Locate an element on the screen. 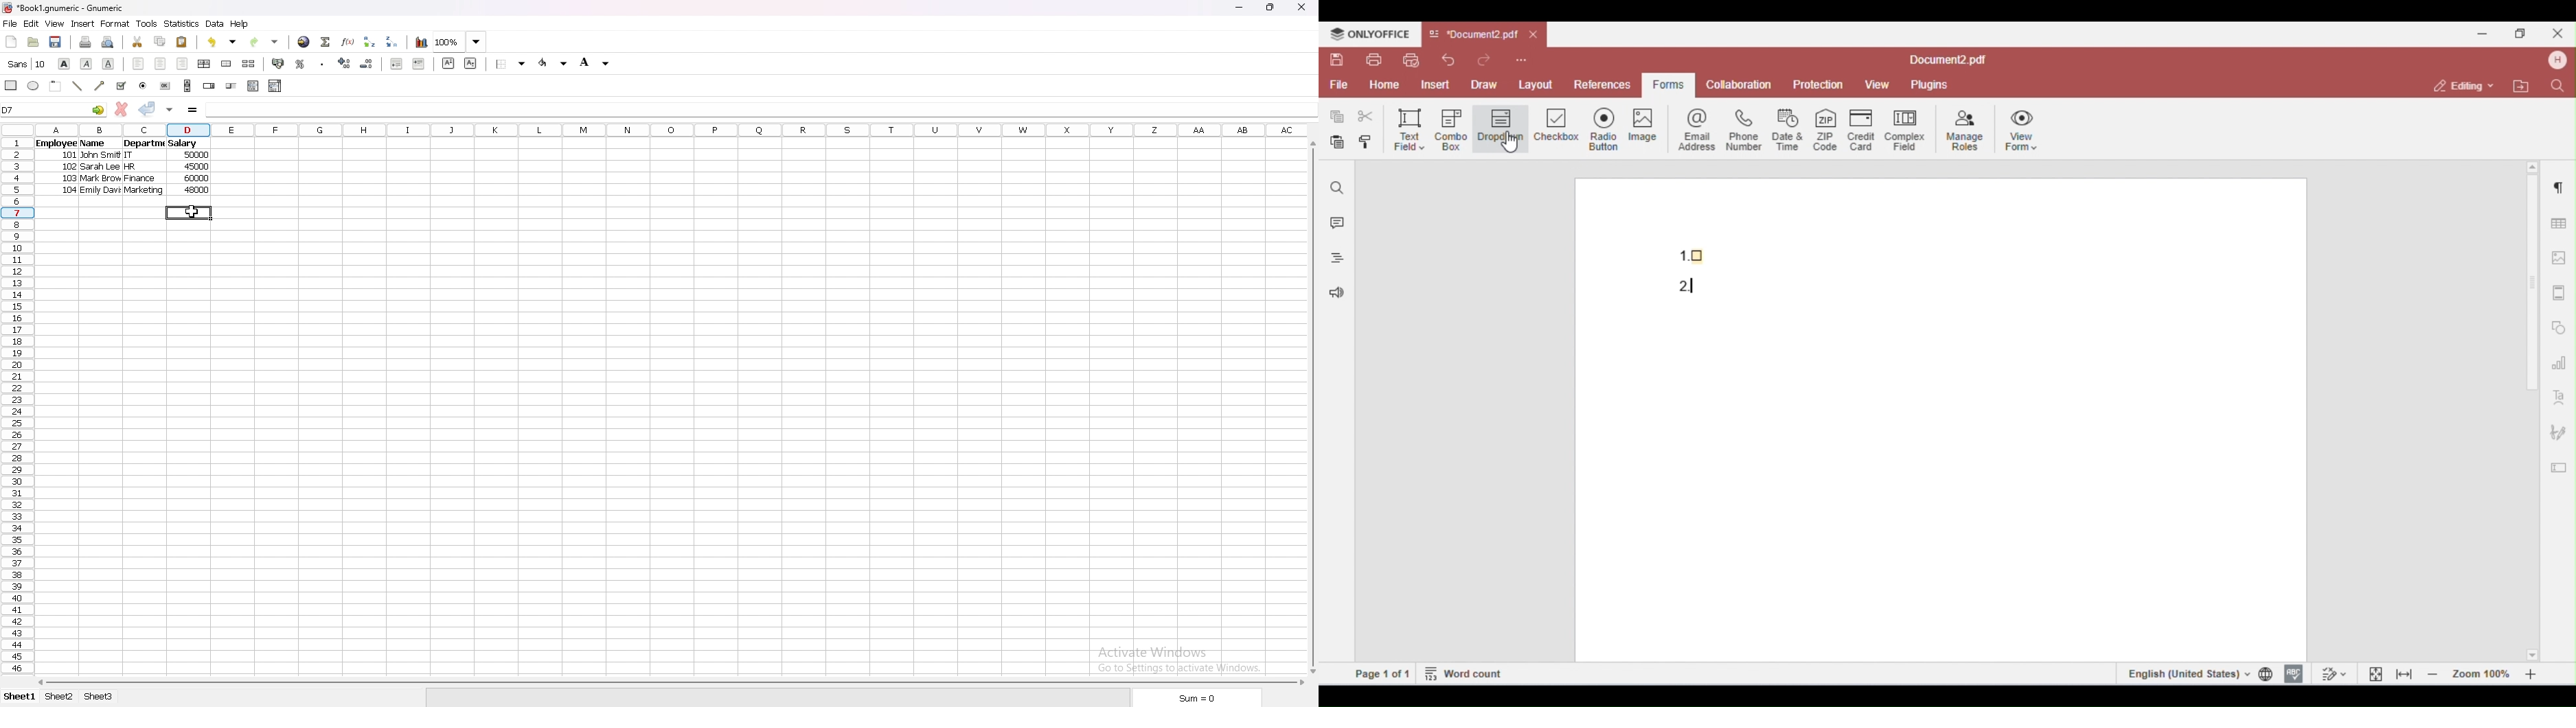 The image size is (2576, 728). employee is located at coordinates (55, 144).